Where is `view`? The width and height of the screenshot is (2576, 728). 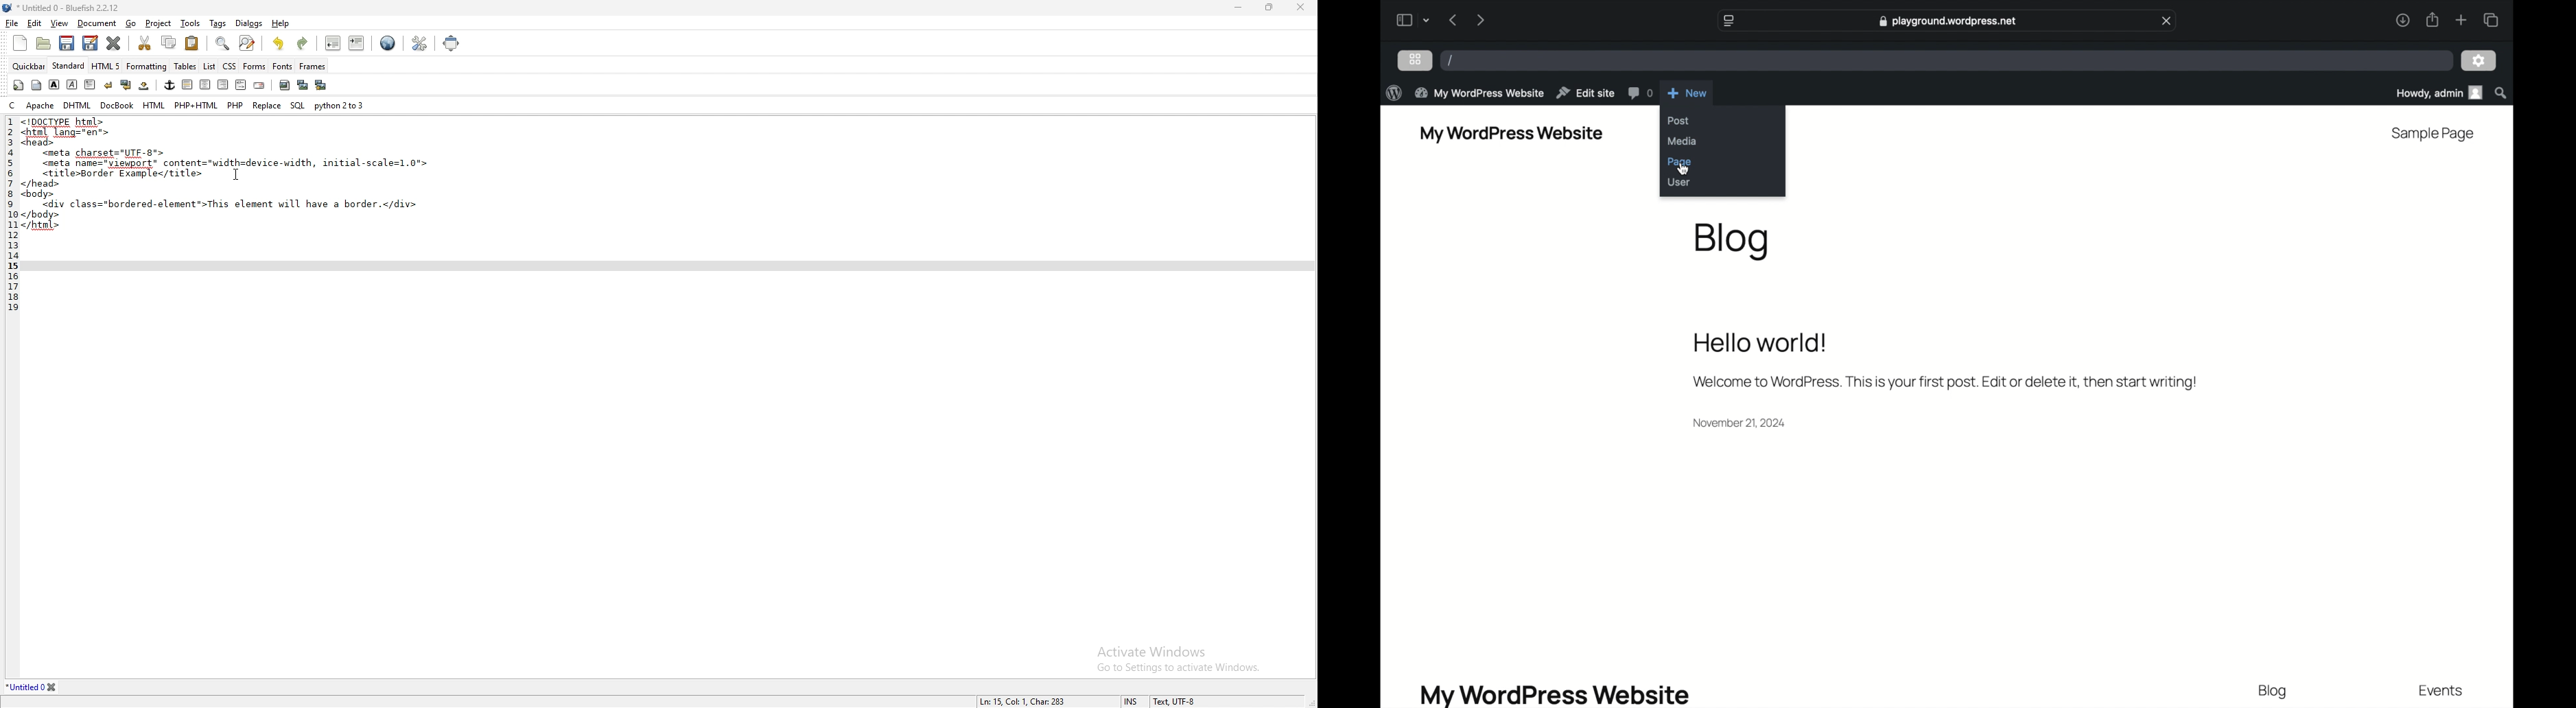 view is located at coordinates (60, 23).